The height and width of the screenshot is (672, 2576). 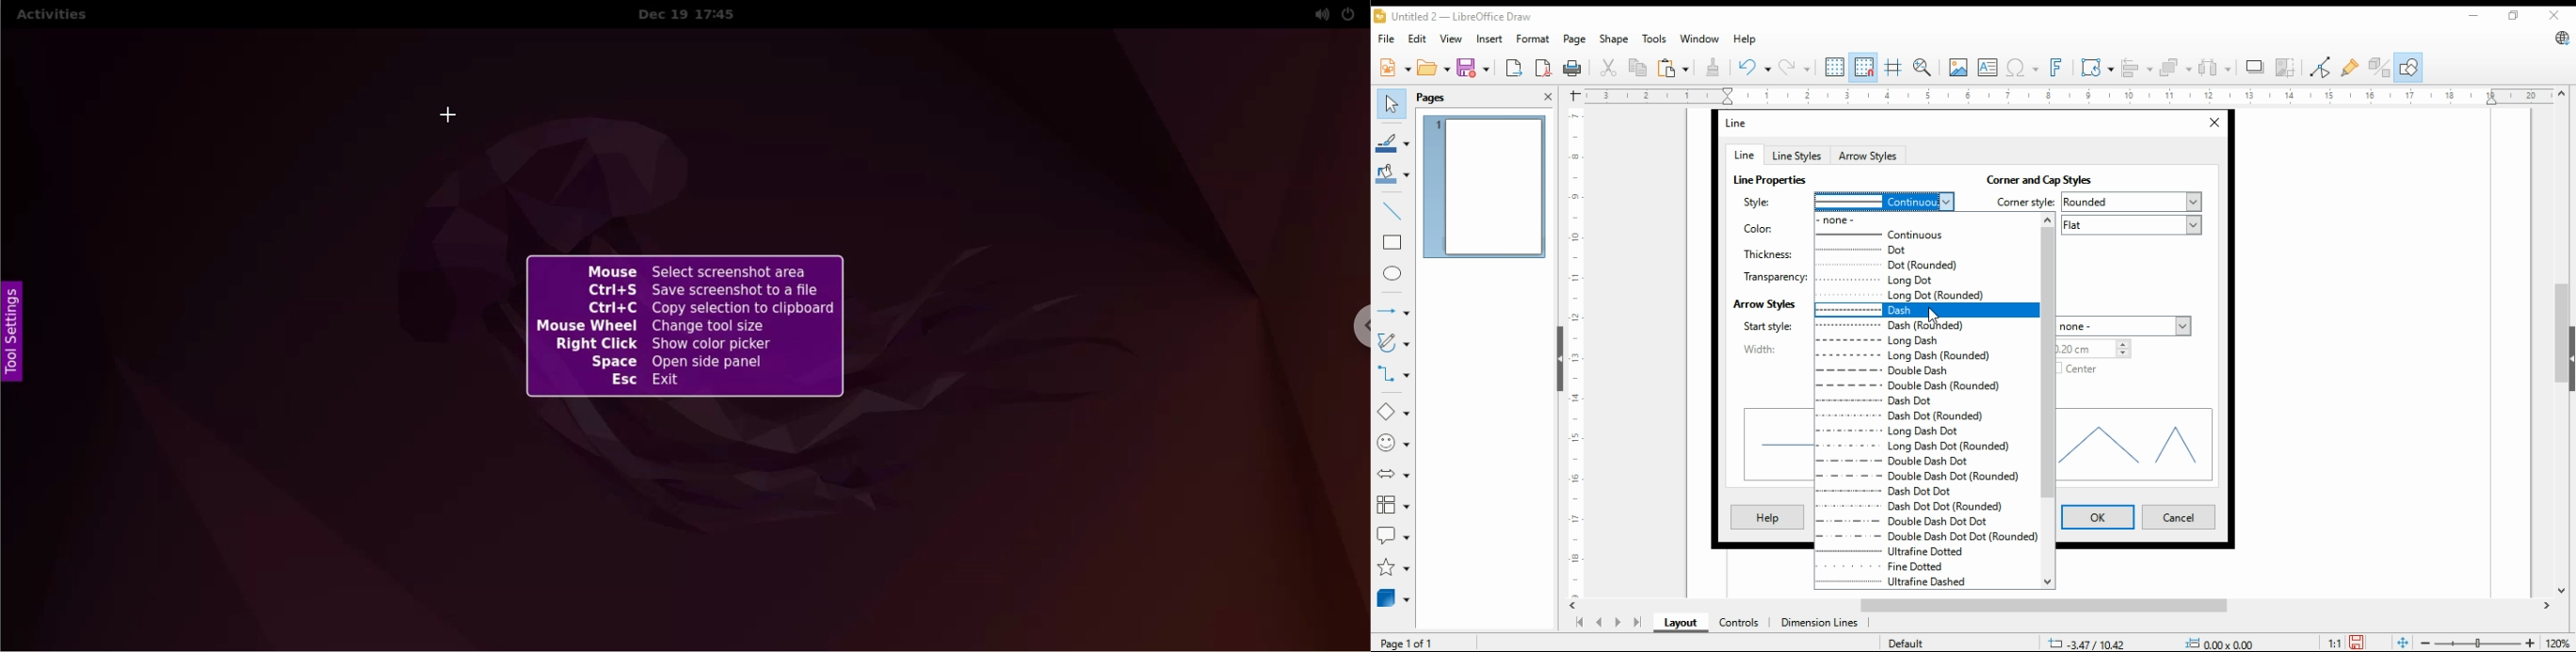 What do you see at coordinates (2021, 201) in the screenshot?
I see `corner style` at bounding box center [2021, 201].